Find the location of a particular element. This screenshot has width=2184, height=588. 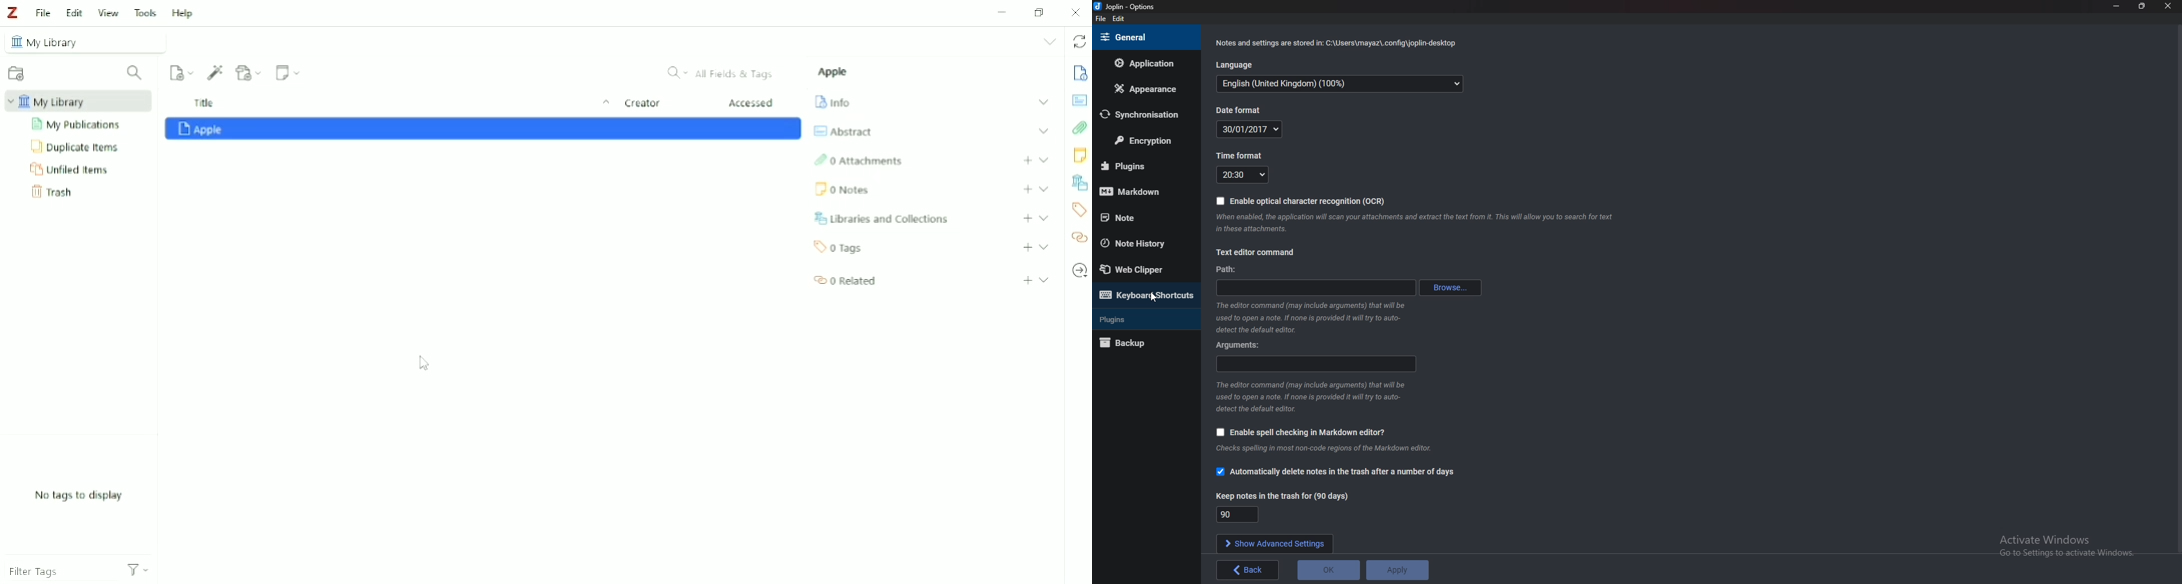

maximize is located at coordinates (1039, 12).